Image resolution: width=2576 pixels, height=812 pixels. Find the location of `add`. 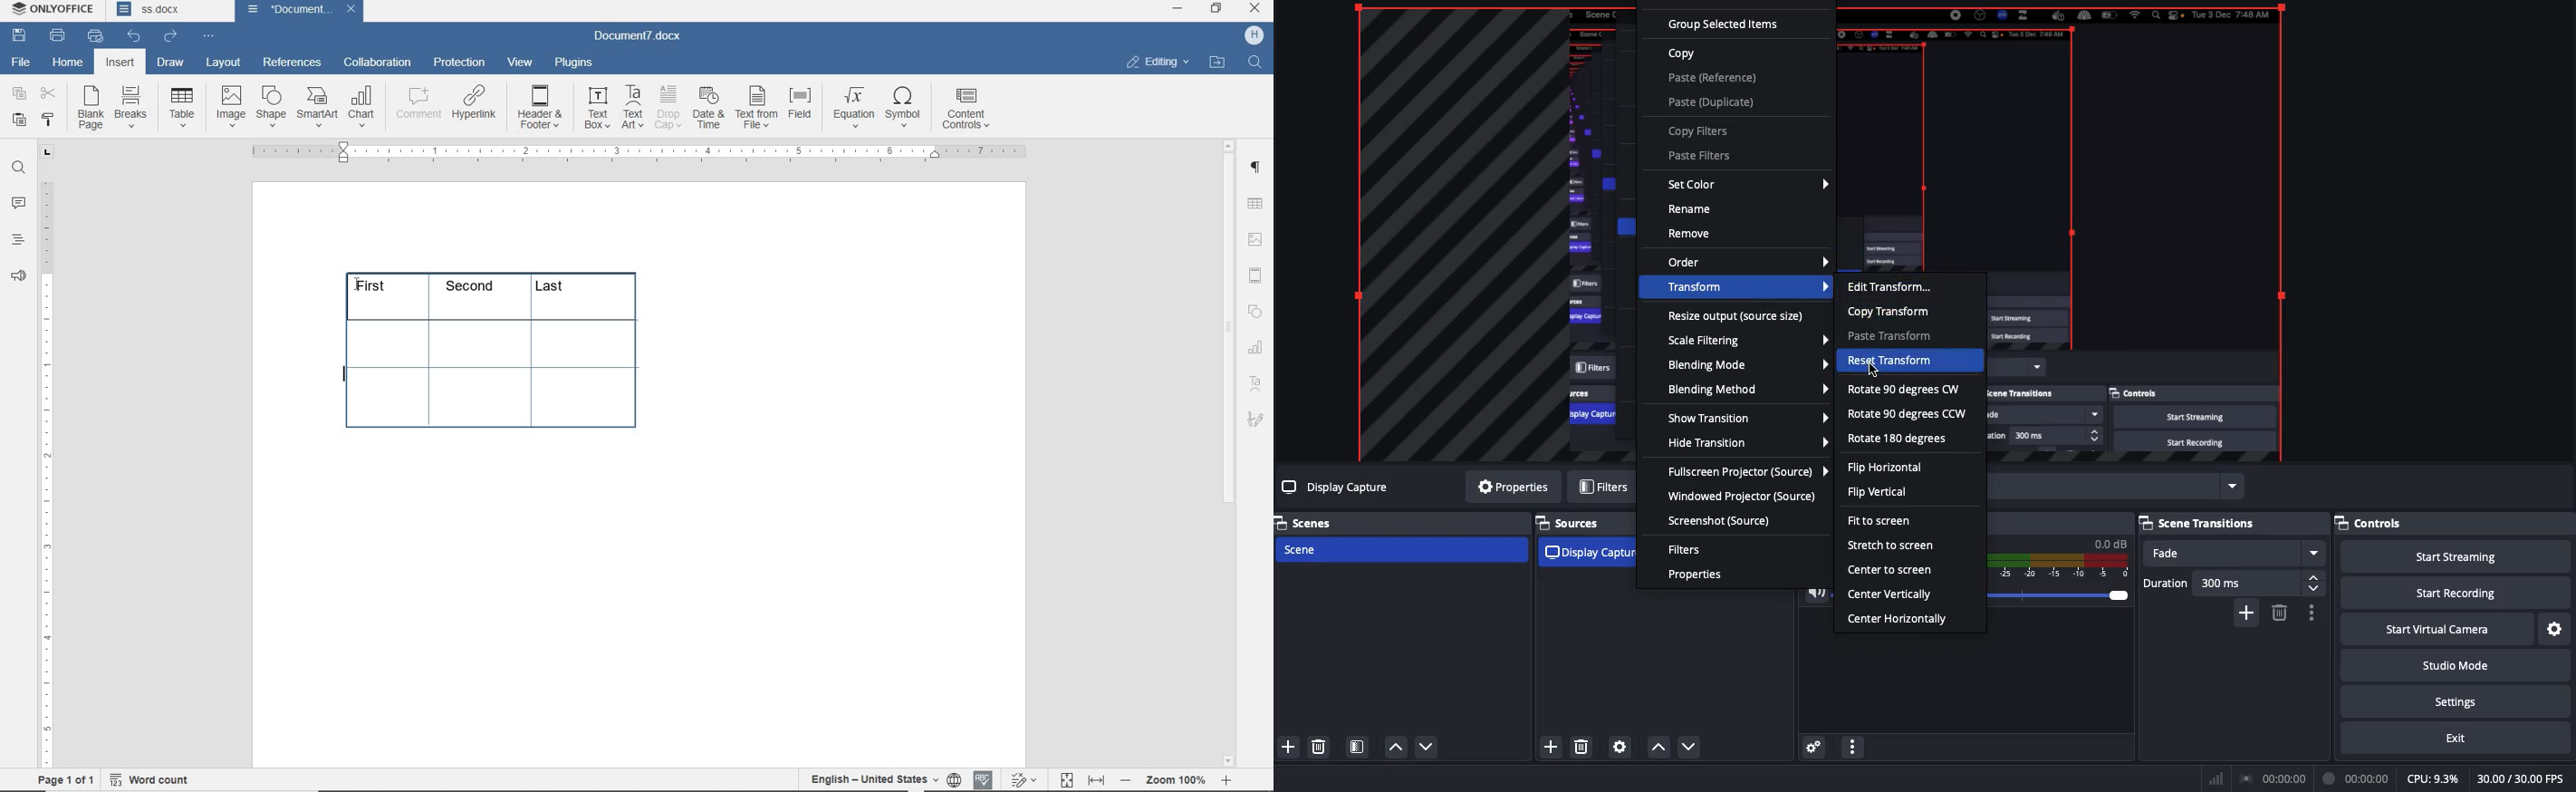

add is located at coordinates (2248, 617).